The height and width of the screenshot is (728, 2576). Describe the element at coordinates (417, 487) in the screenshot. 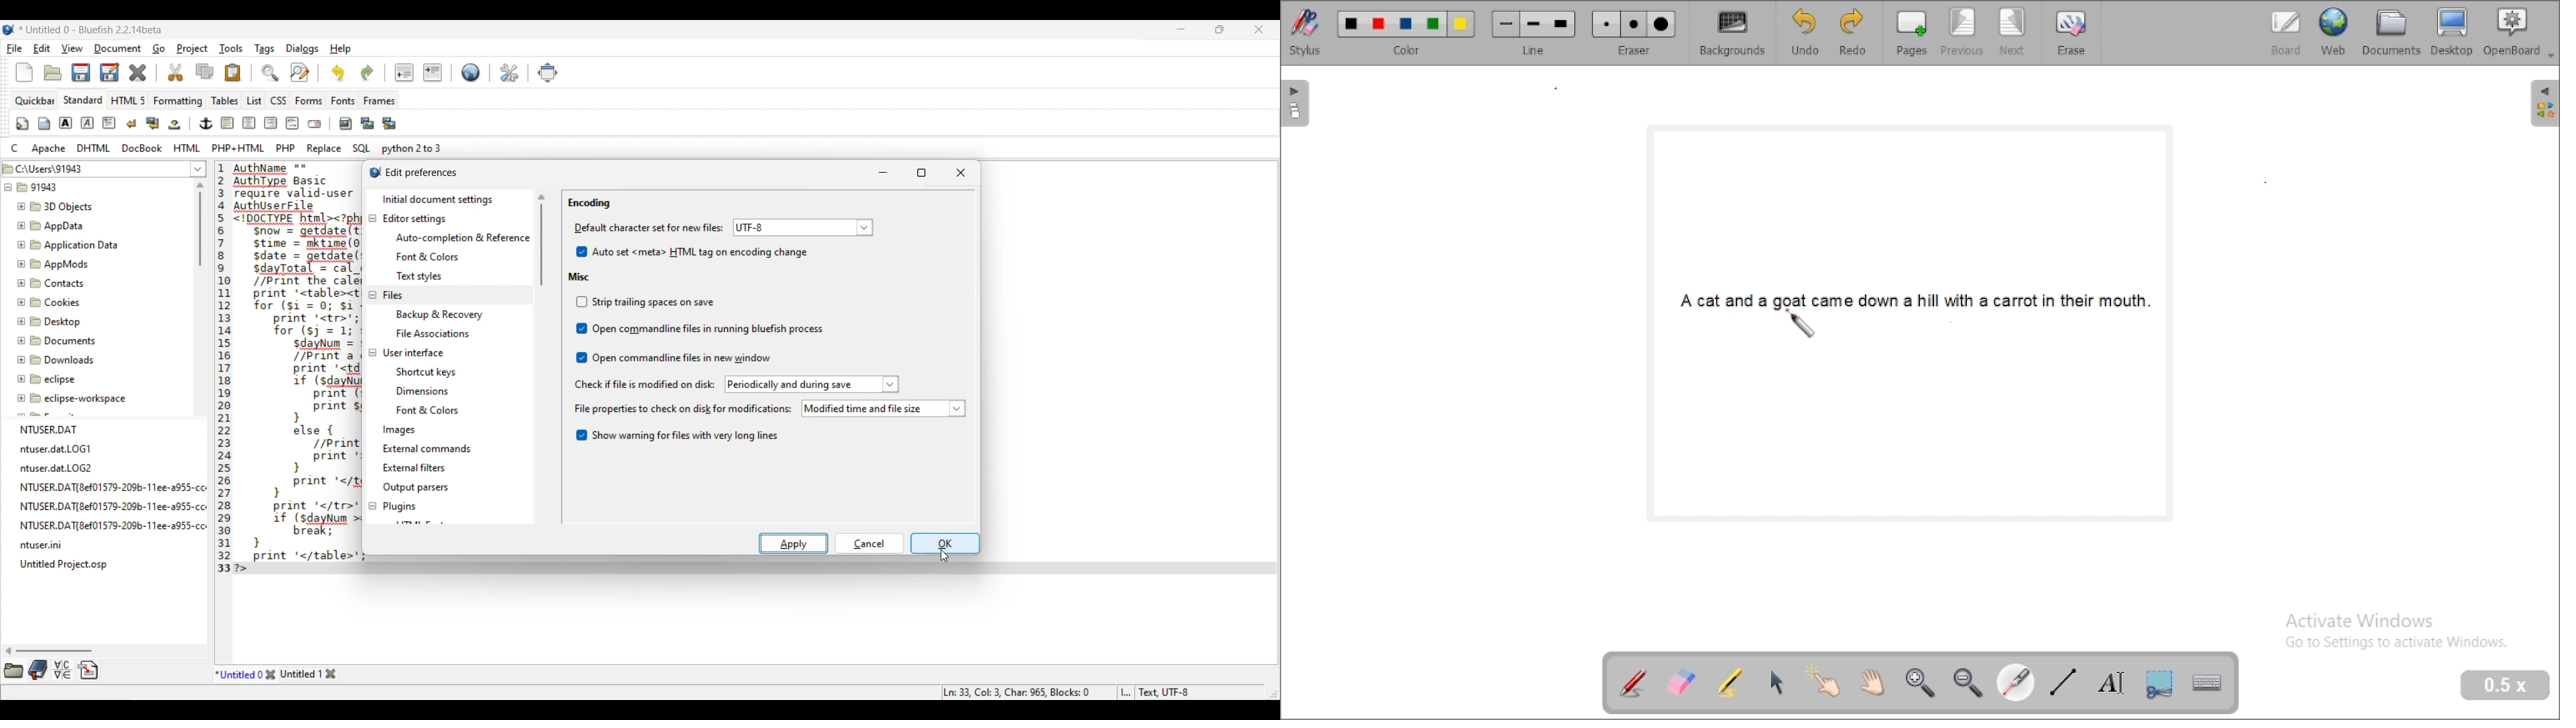

I see `Output parsers` at that location.